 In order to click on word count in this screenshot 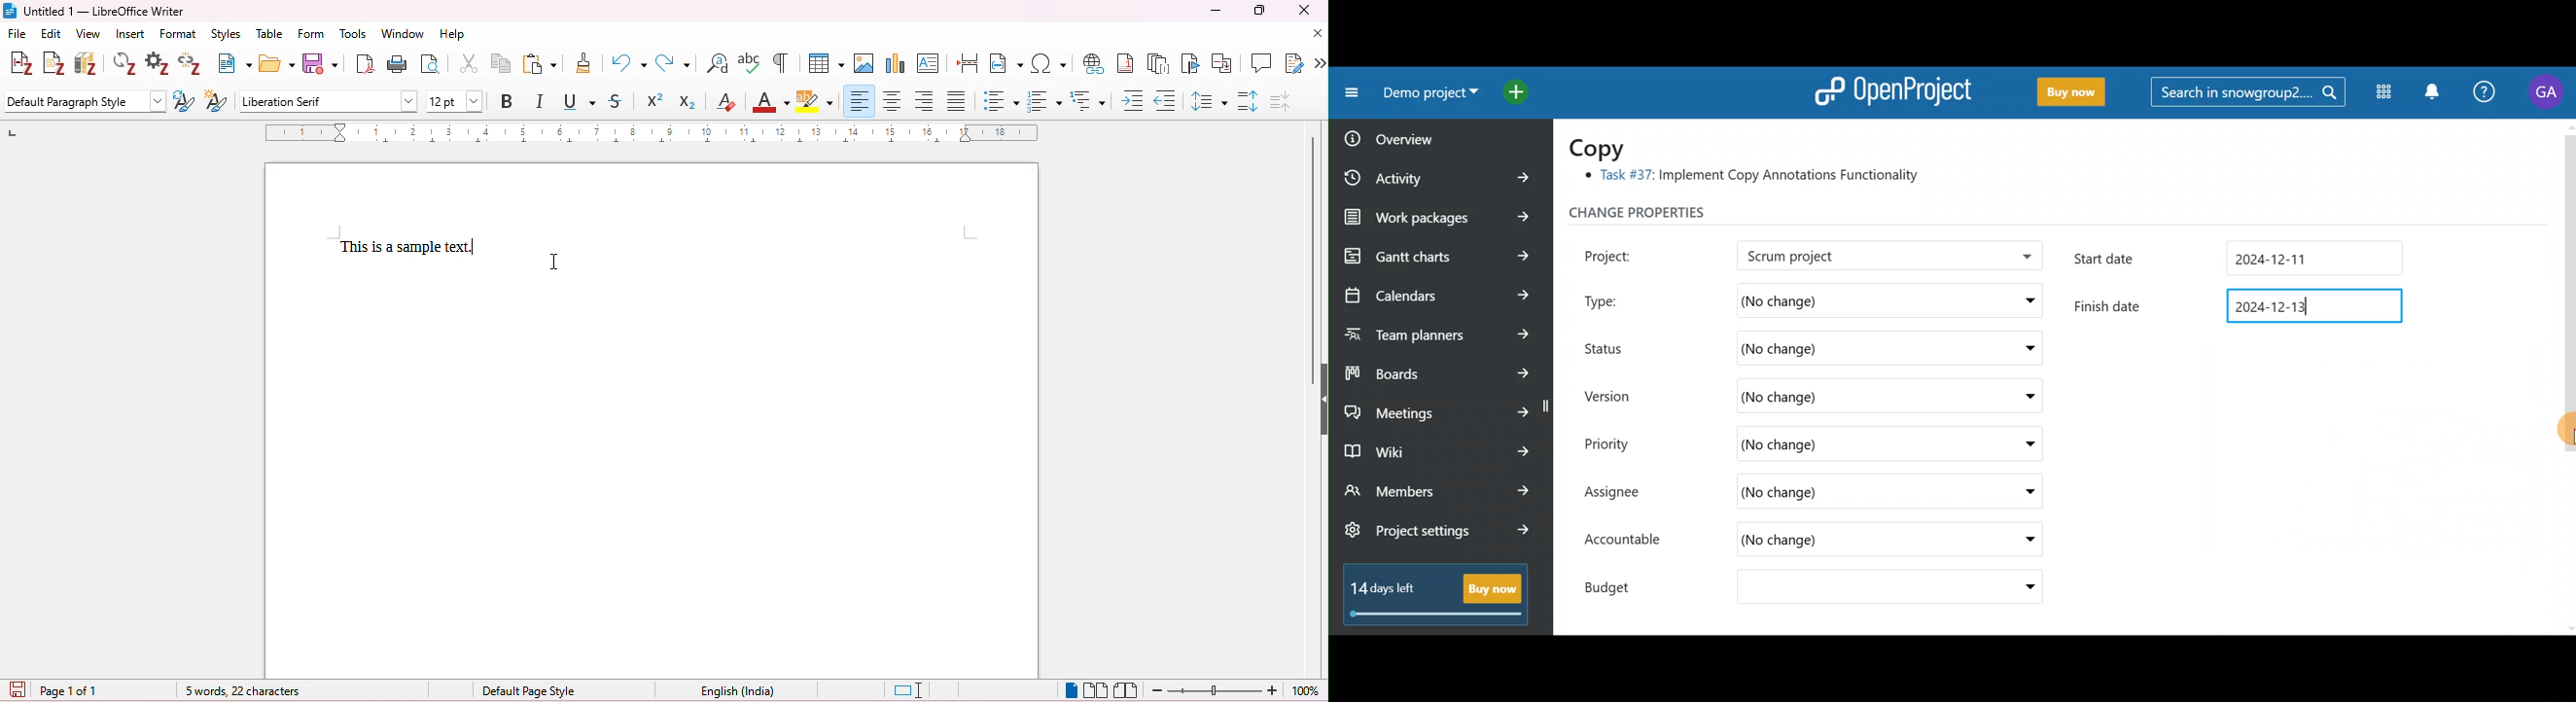, I will do `click(251, 689)`.